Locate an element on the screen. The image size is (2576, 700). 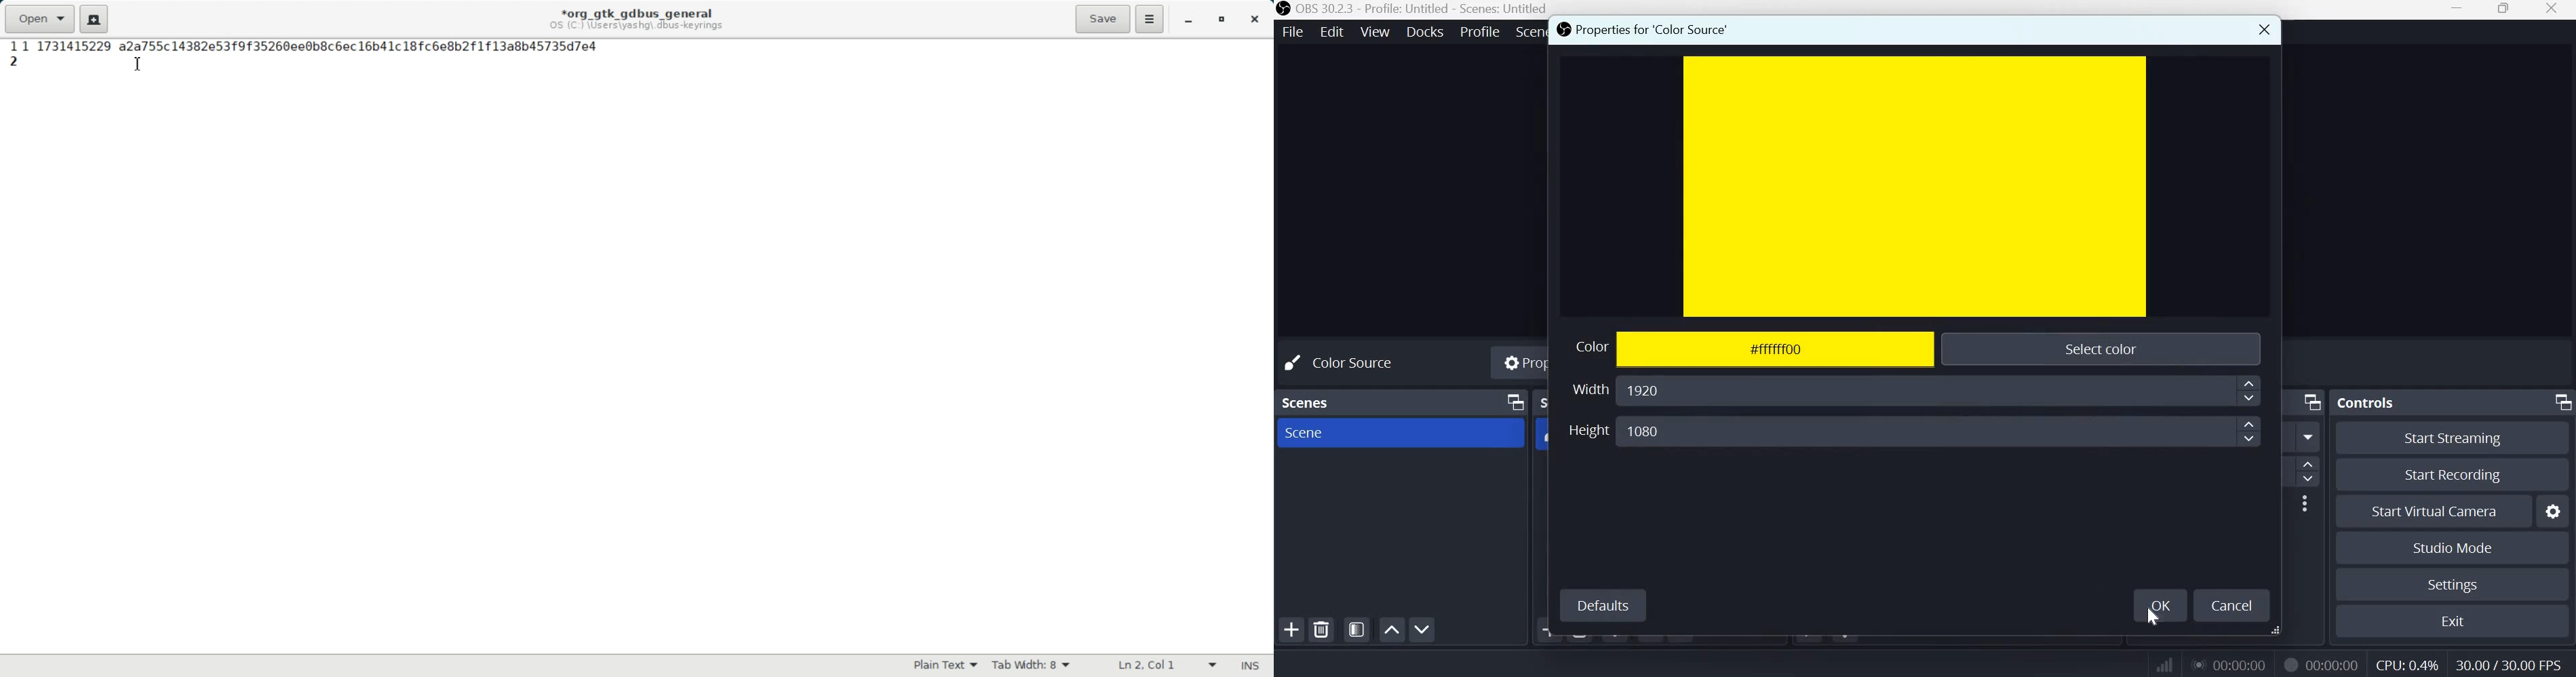
Configure virtual camers is located at coordinates (2555, 512).